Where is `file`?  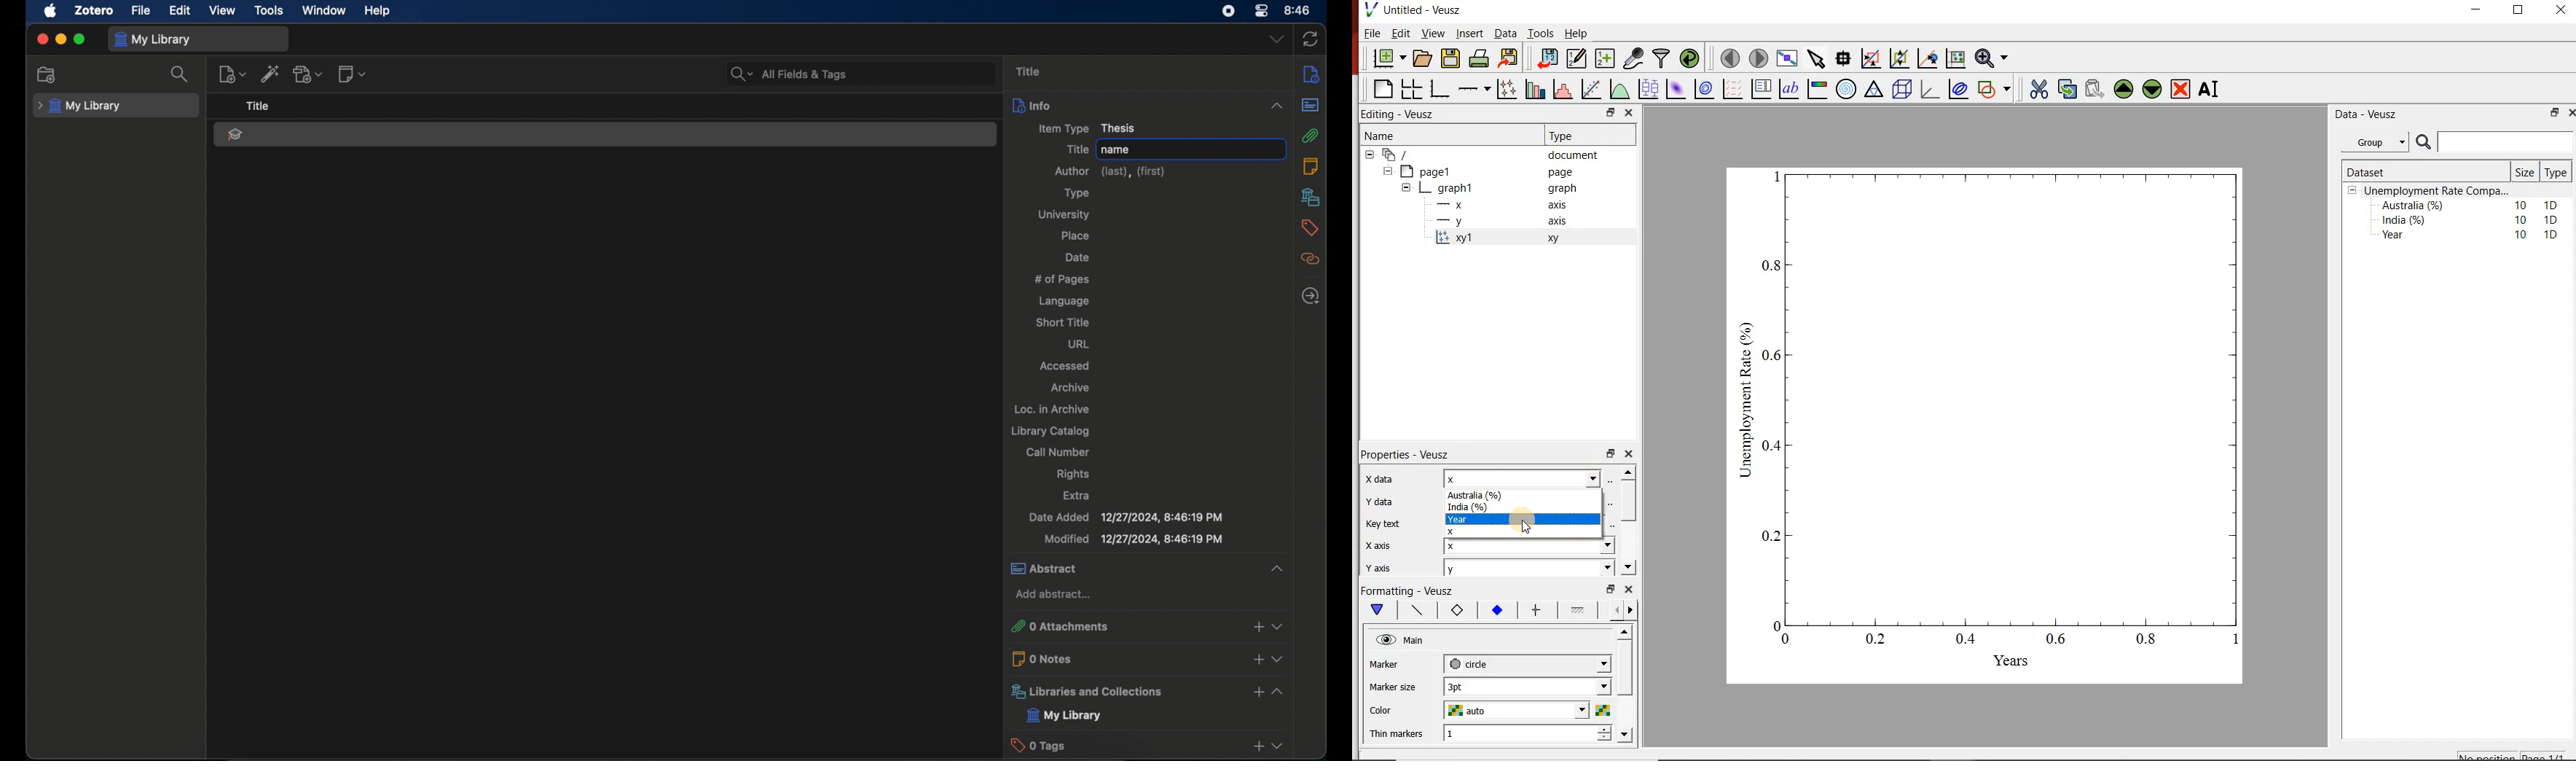 file is located at coordinates (140, 11).